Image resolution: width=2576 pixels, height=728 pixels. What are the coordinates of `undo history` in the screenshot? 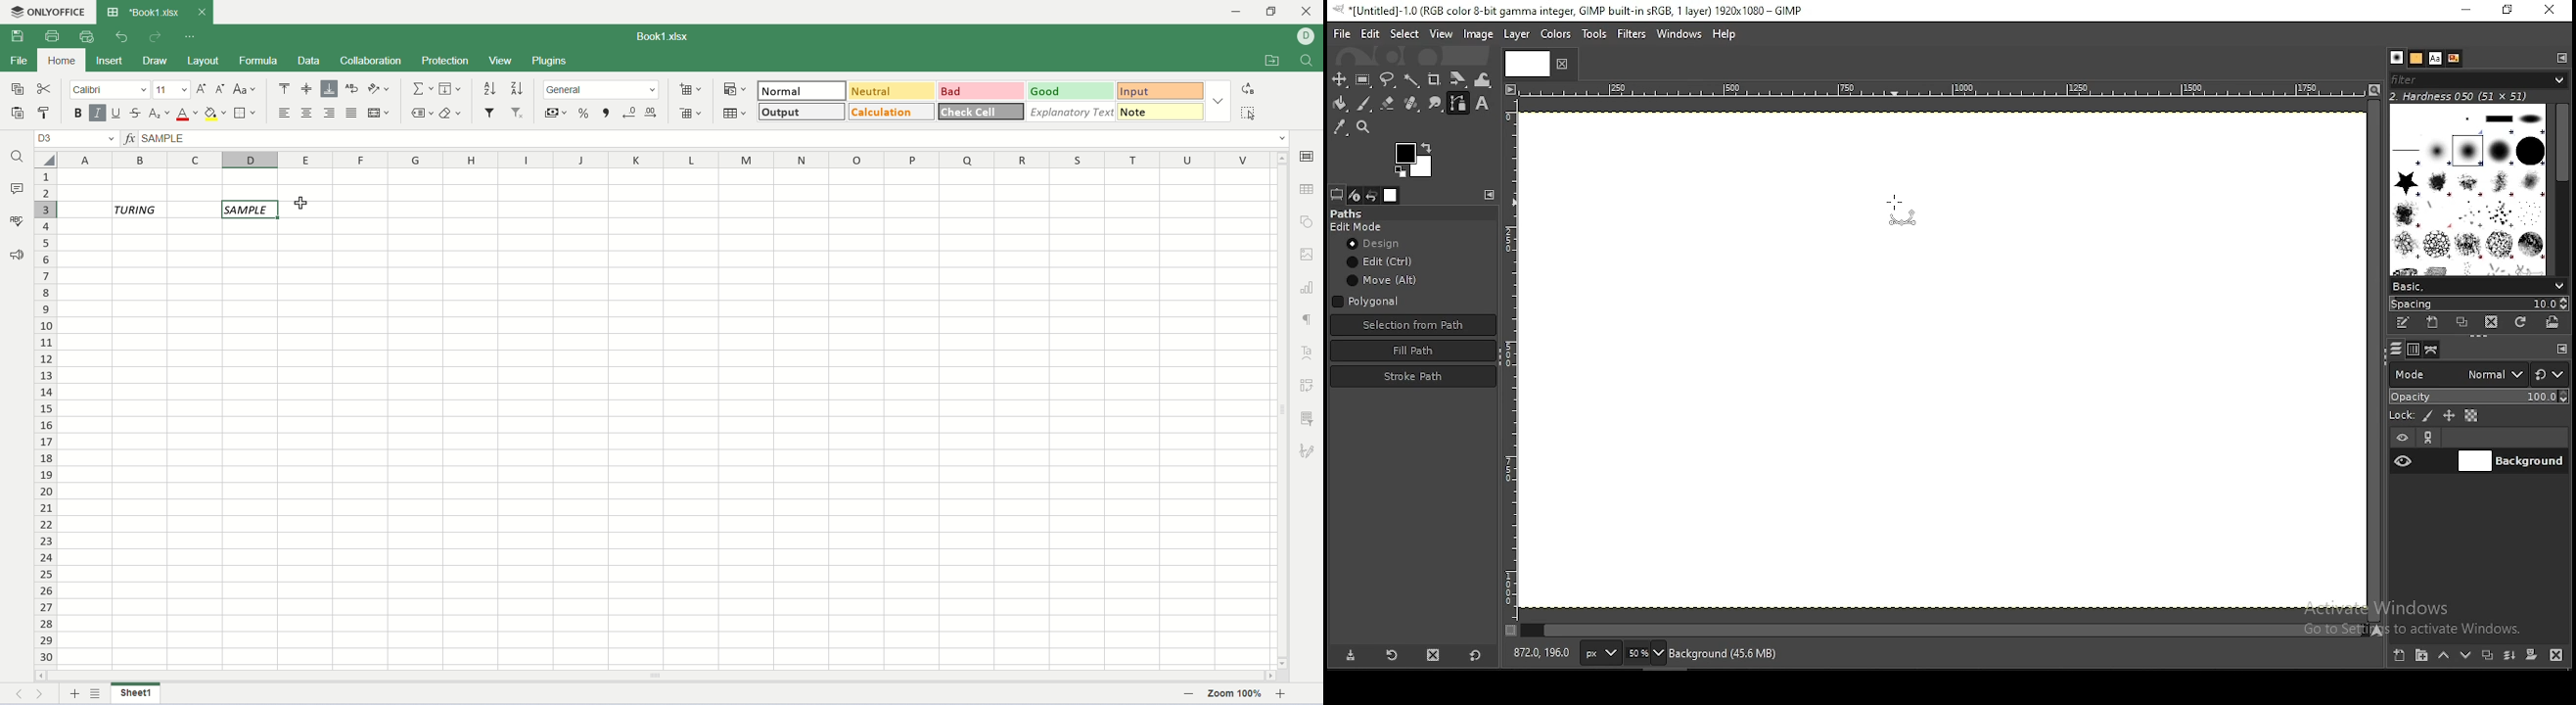 It's located at (1372, 195).